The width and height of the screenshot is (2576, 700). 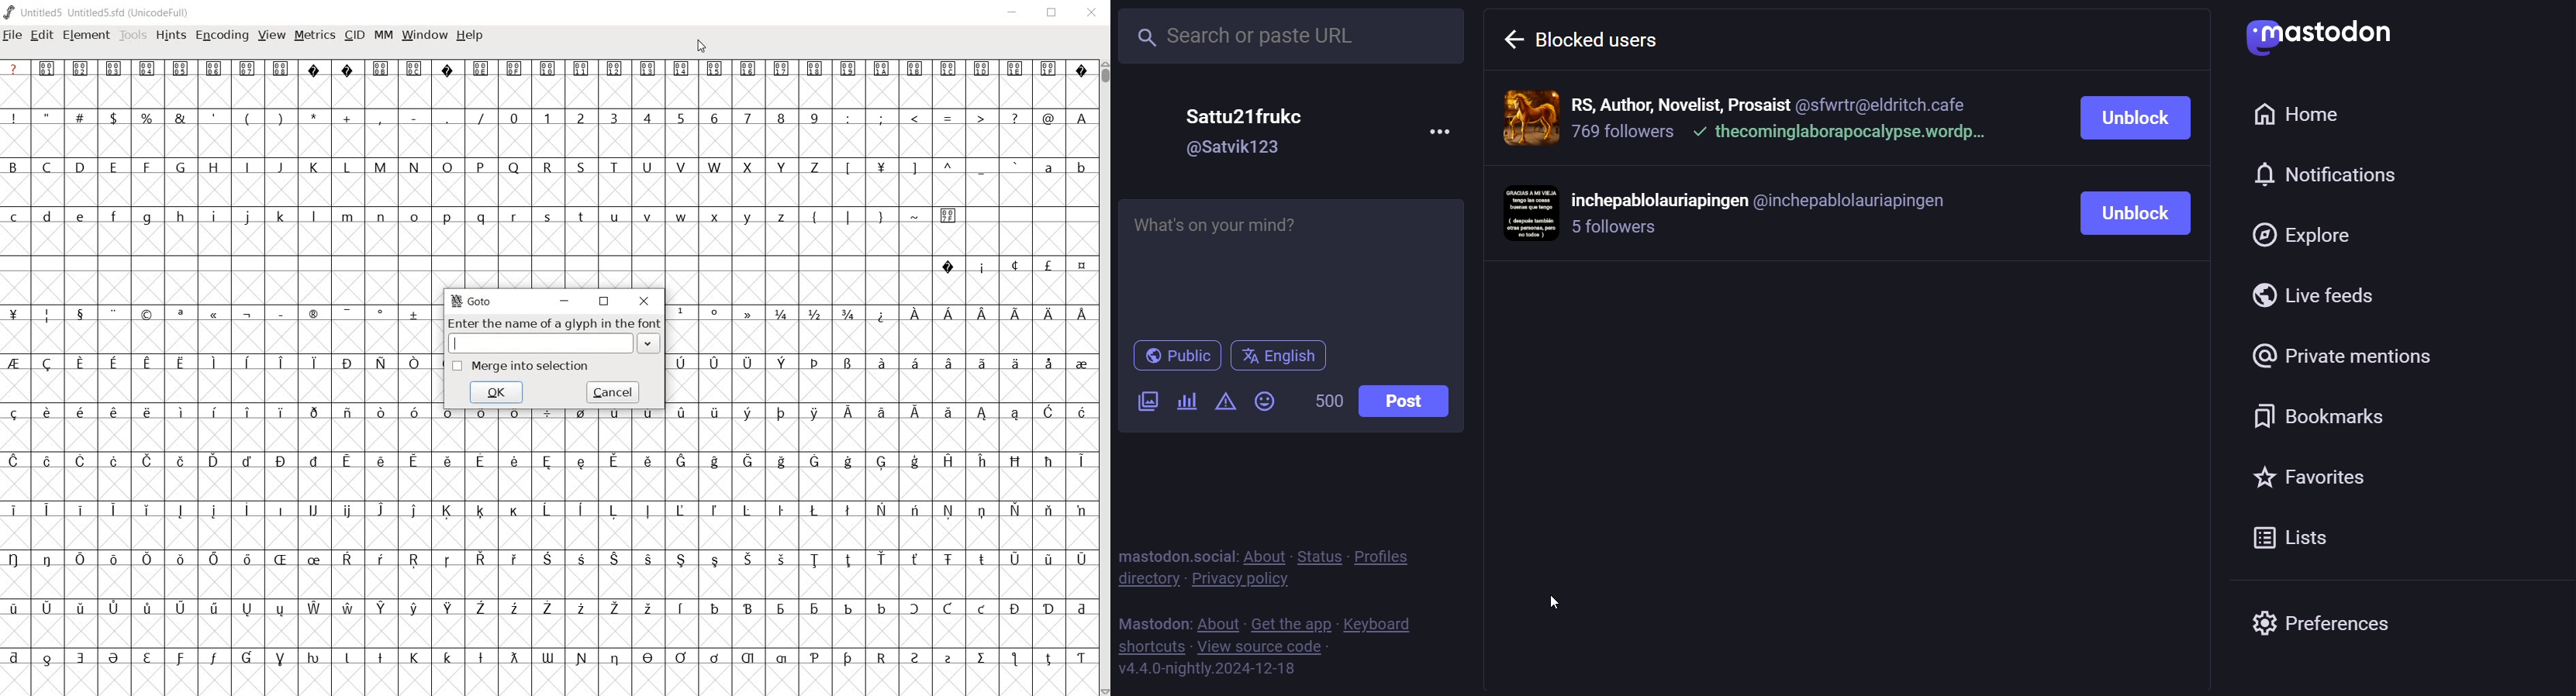 What do you see at coordinates (1015, 608) in the screenshot?
I see `Symbol` at bounding box center [1015, 608].